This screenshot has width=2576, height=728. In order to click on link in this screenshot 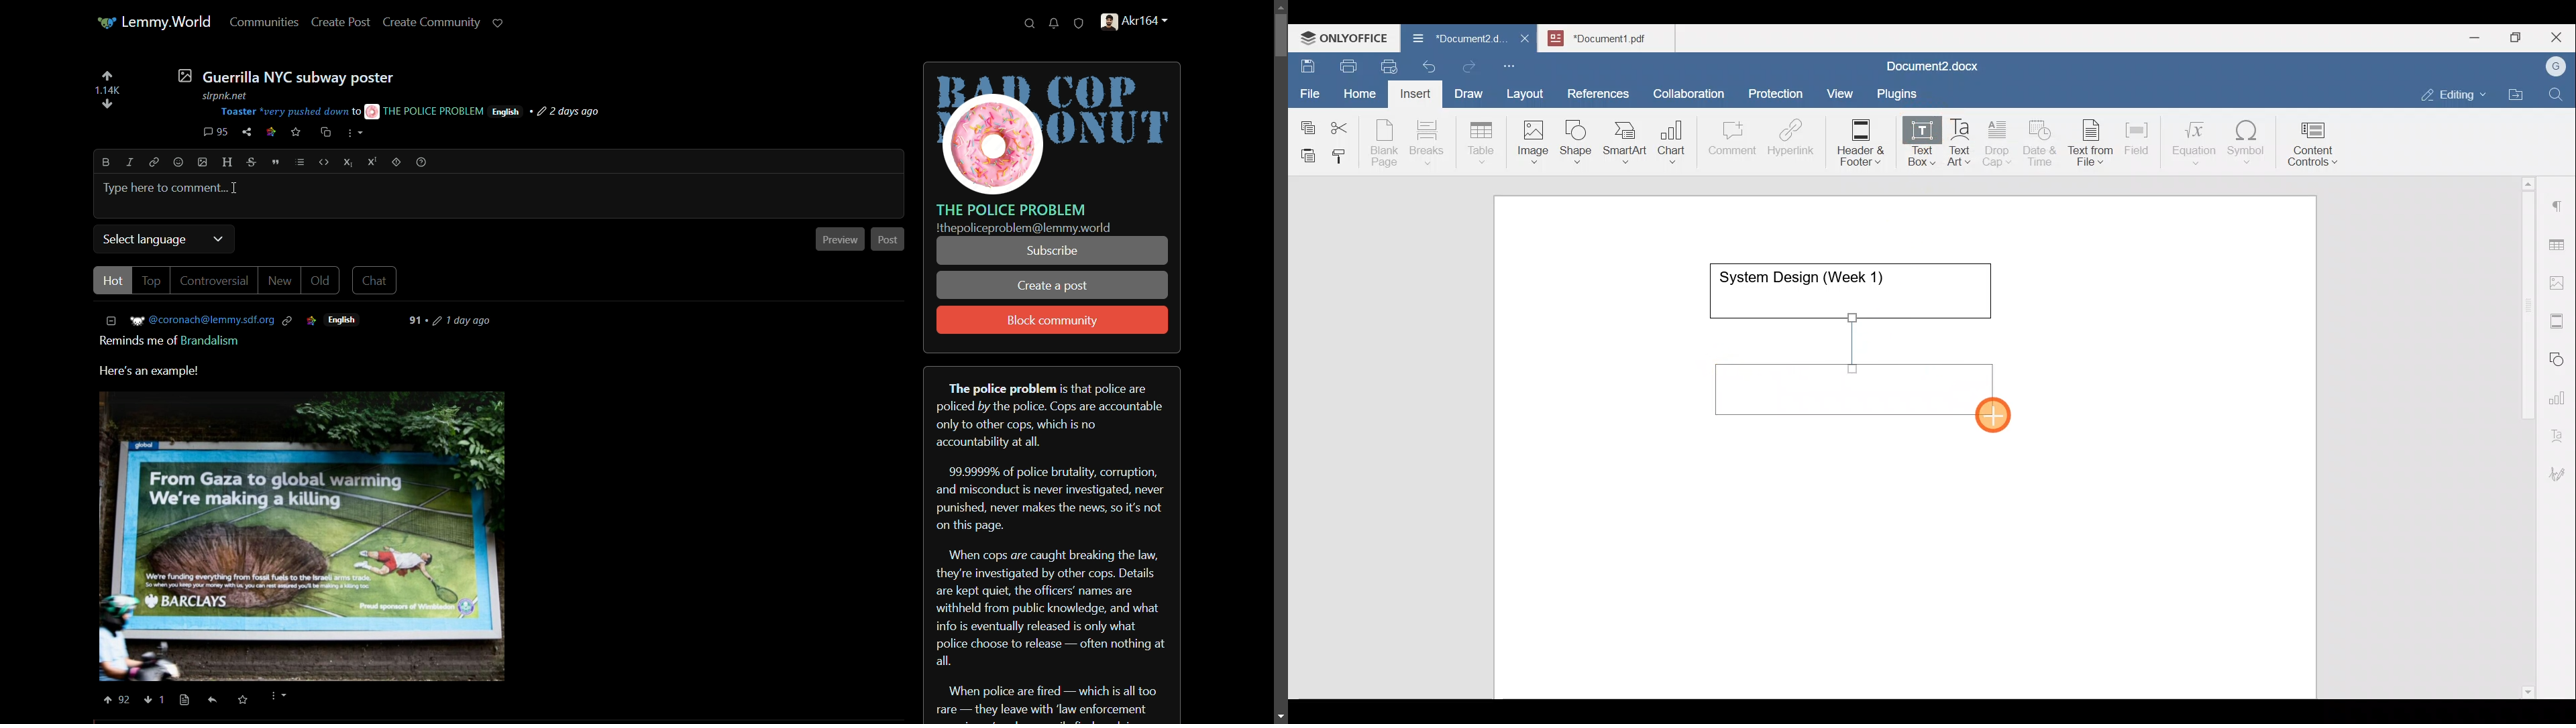, I will do `click(271, 133)`.